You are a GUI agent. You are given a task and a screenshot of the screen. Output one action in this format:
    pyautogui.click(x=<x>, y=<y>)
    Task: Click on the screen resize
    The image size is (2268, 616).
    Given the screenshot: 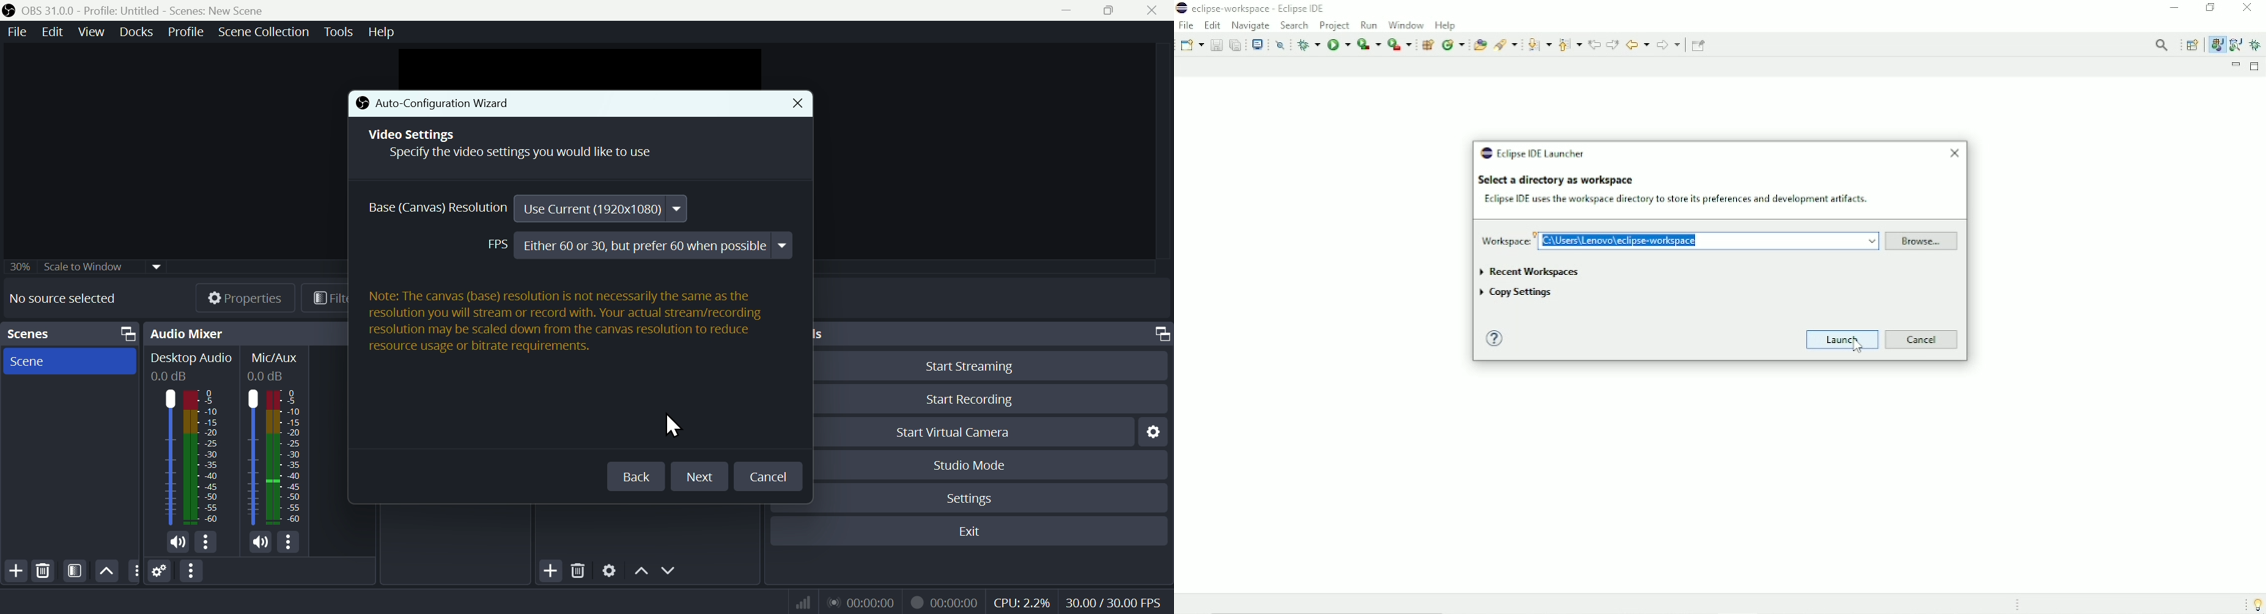 What is the action you would take?
    pyautogui.click(x=1159, y=334)
    